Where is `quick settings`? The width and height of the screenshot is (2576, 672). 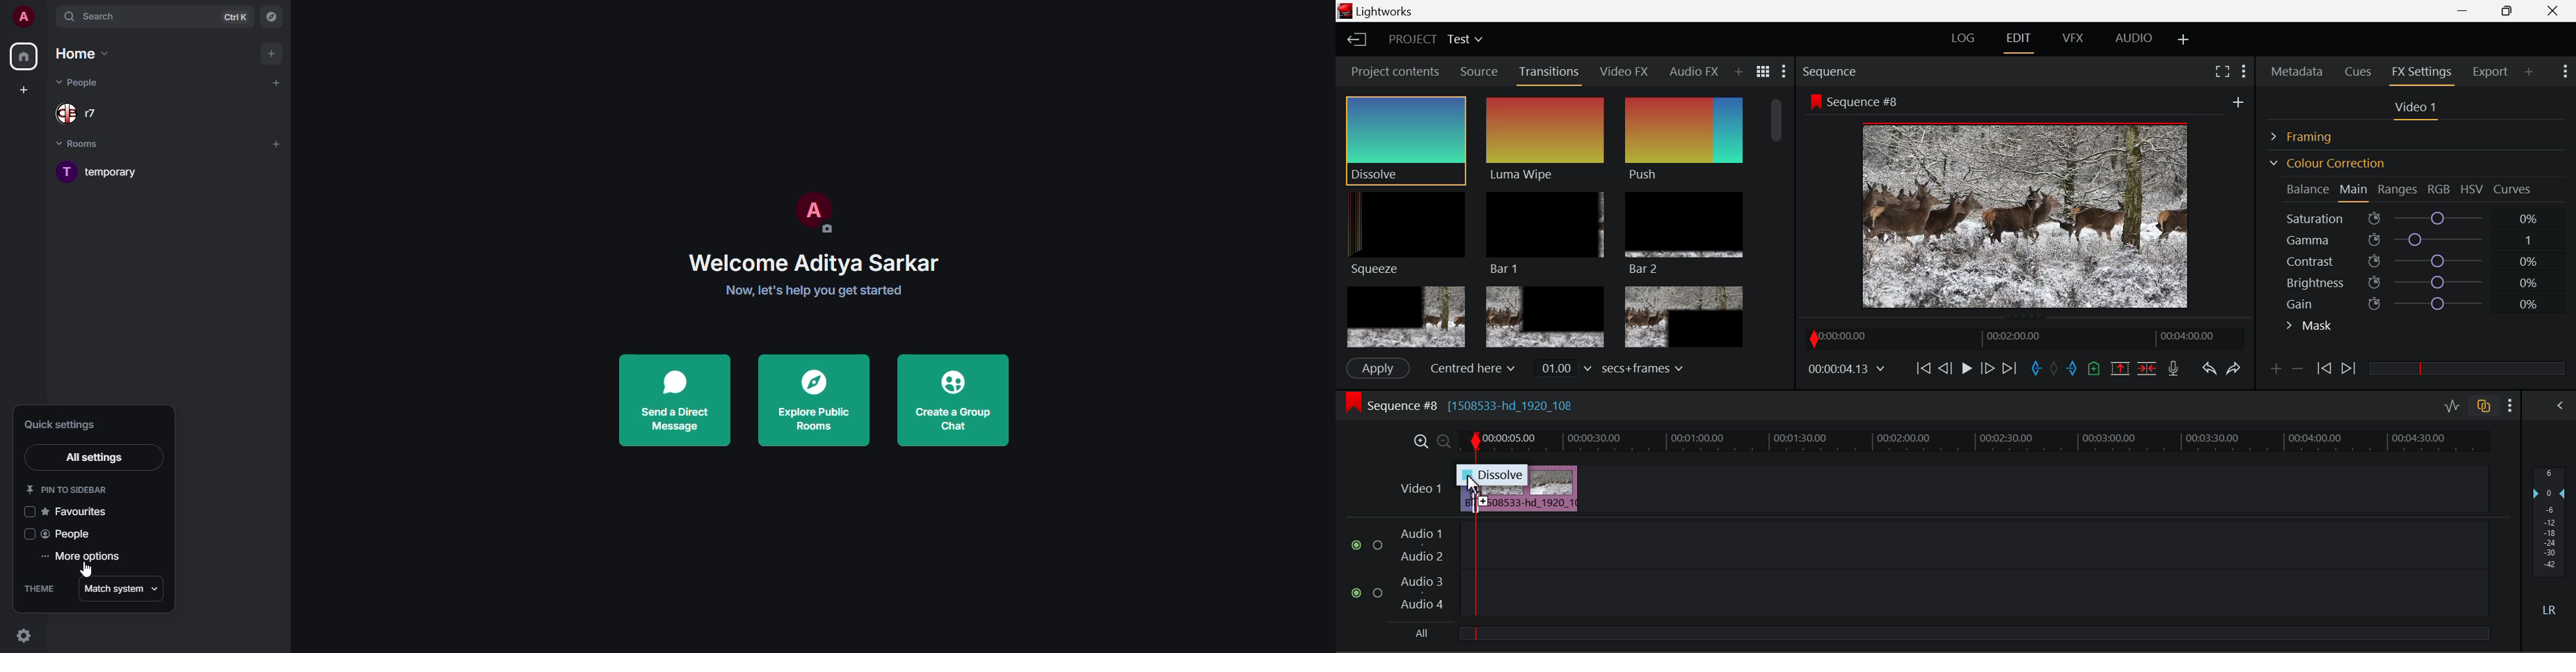 quick settings is located at coordinates (22, 636).